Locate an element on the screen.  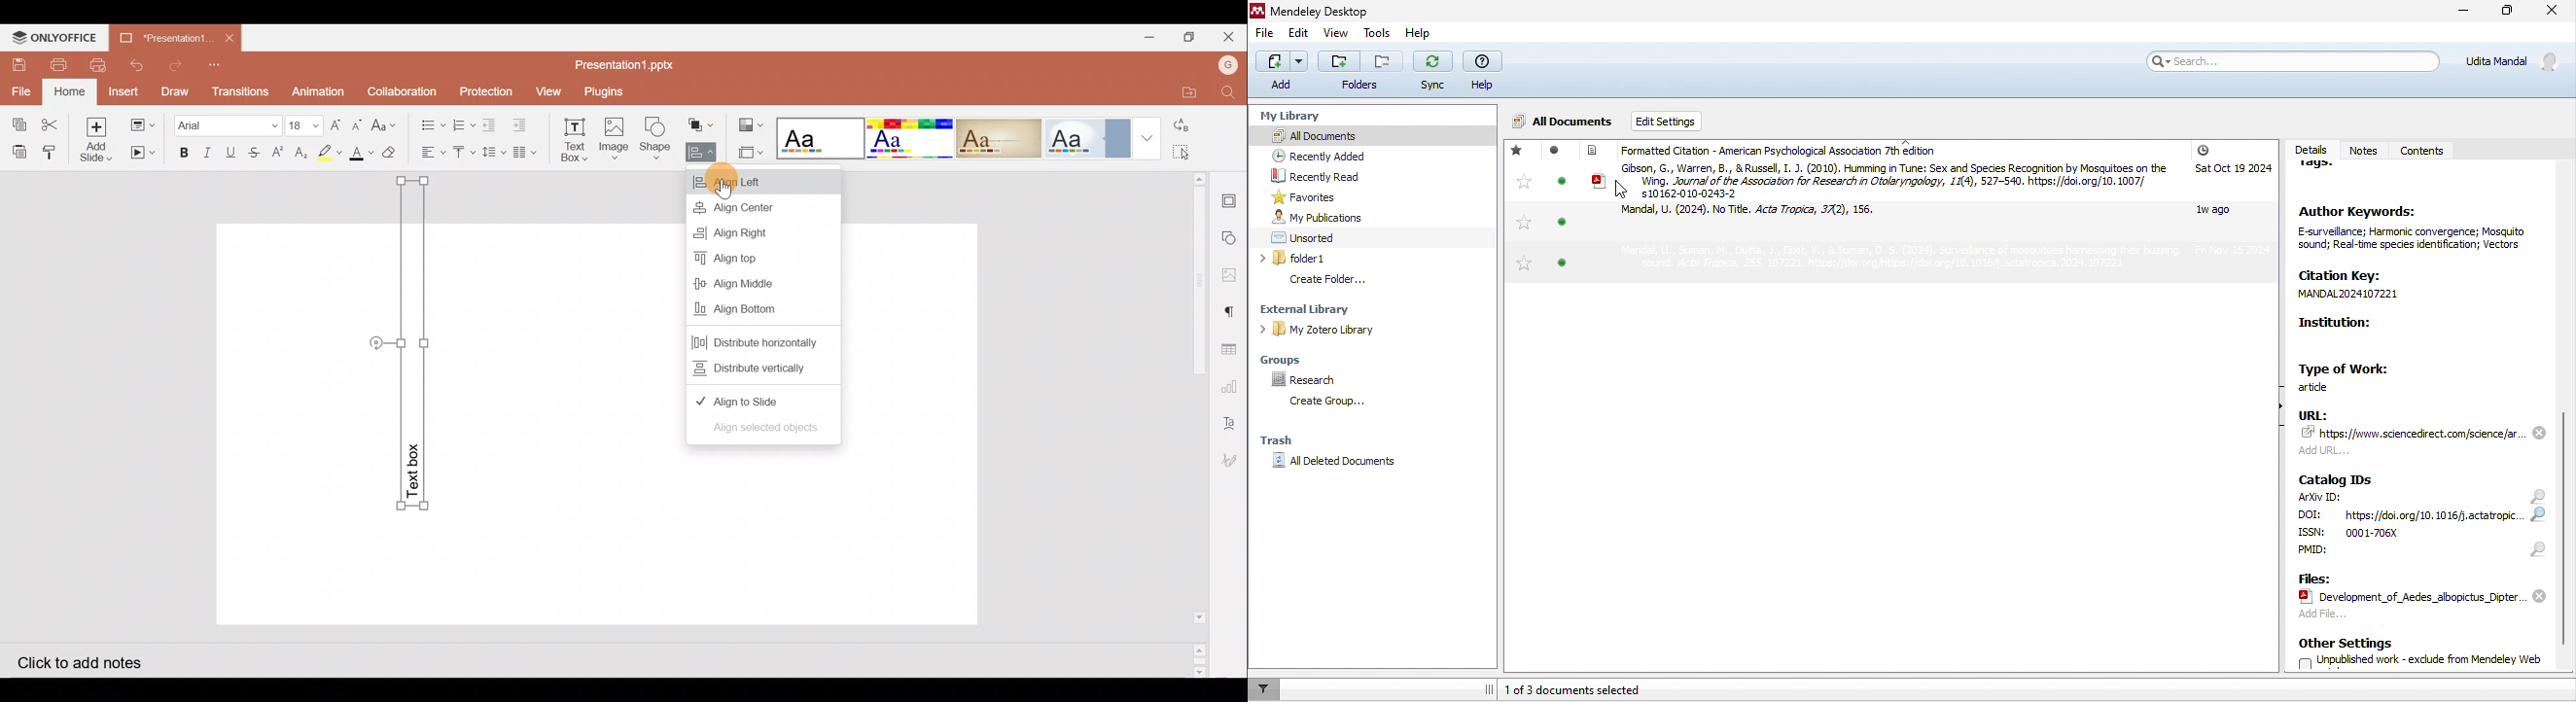
Plugins is located at coordinates (606, 90).